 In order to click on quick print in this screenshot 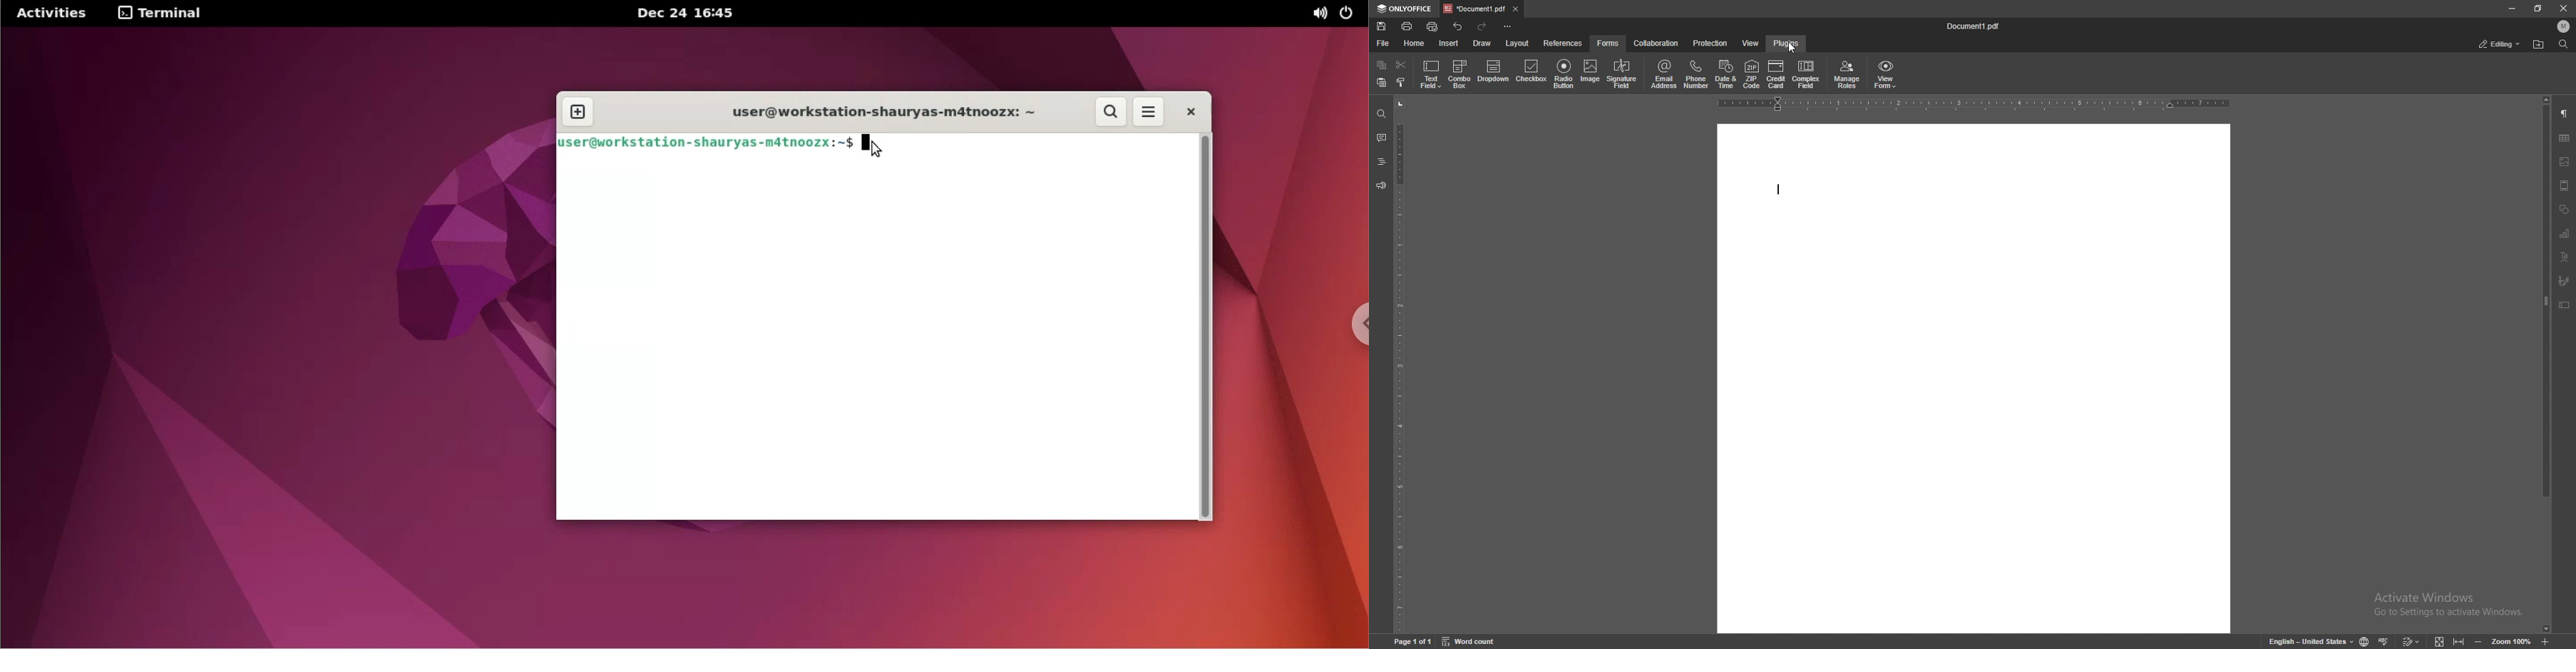, I will do `click(1432, 26)`.